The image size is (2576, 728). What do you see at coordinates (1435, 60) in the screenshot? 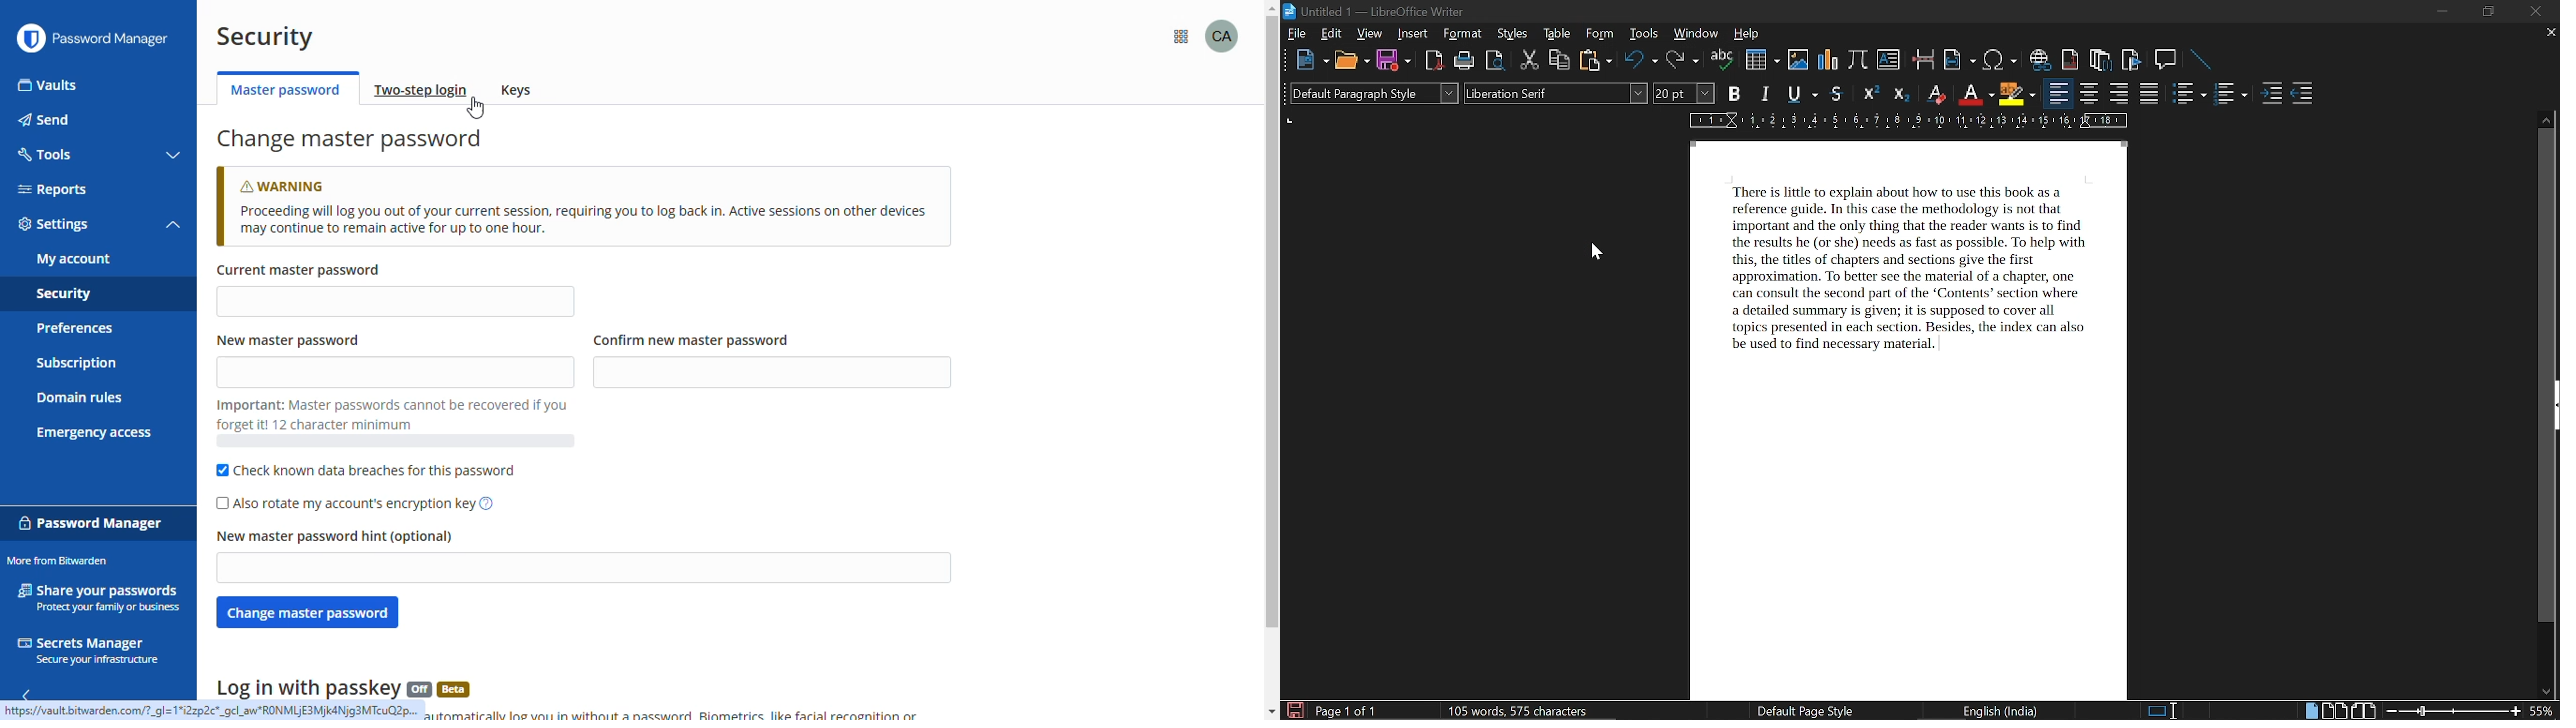
I see `export as pdf` at bounding box center [1435, 60].